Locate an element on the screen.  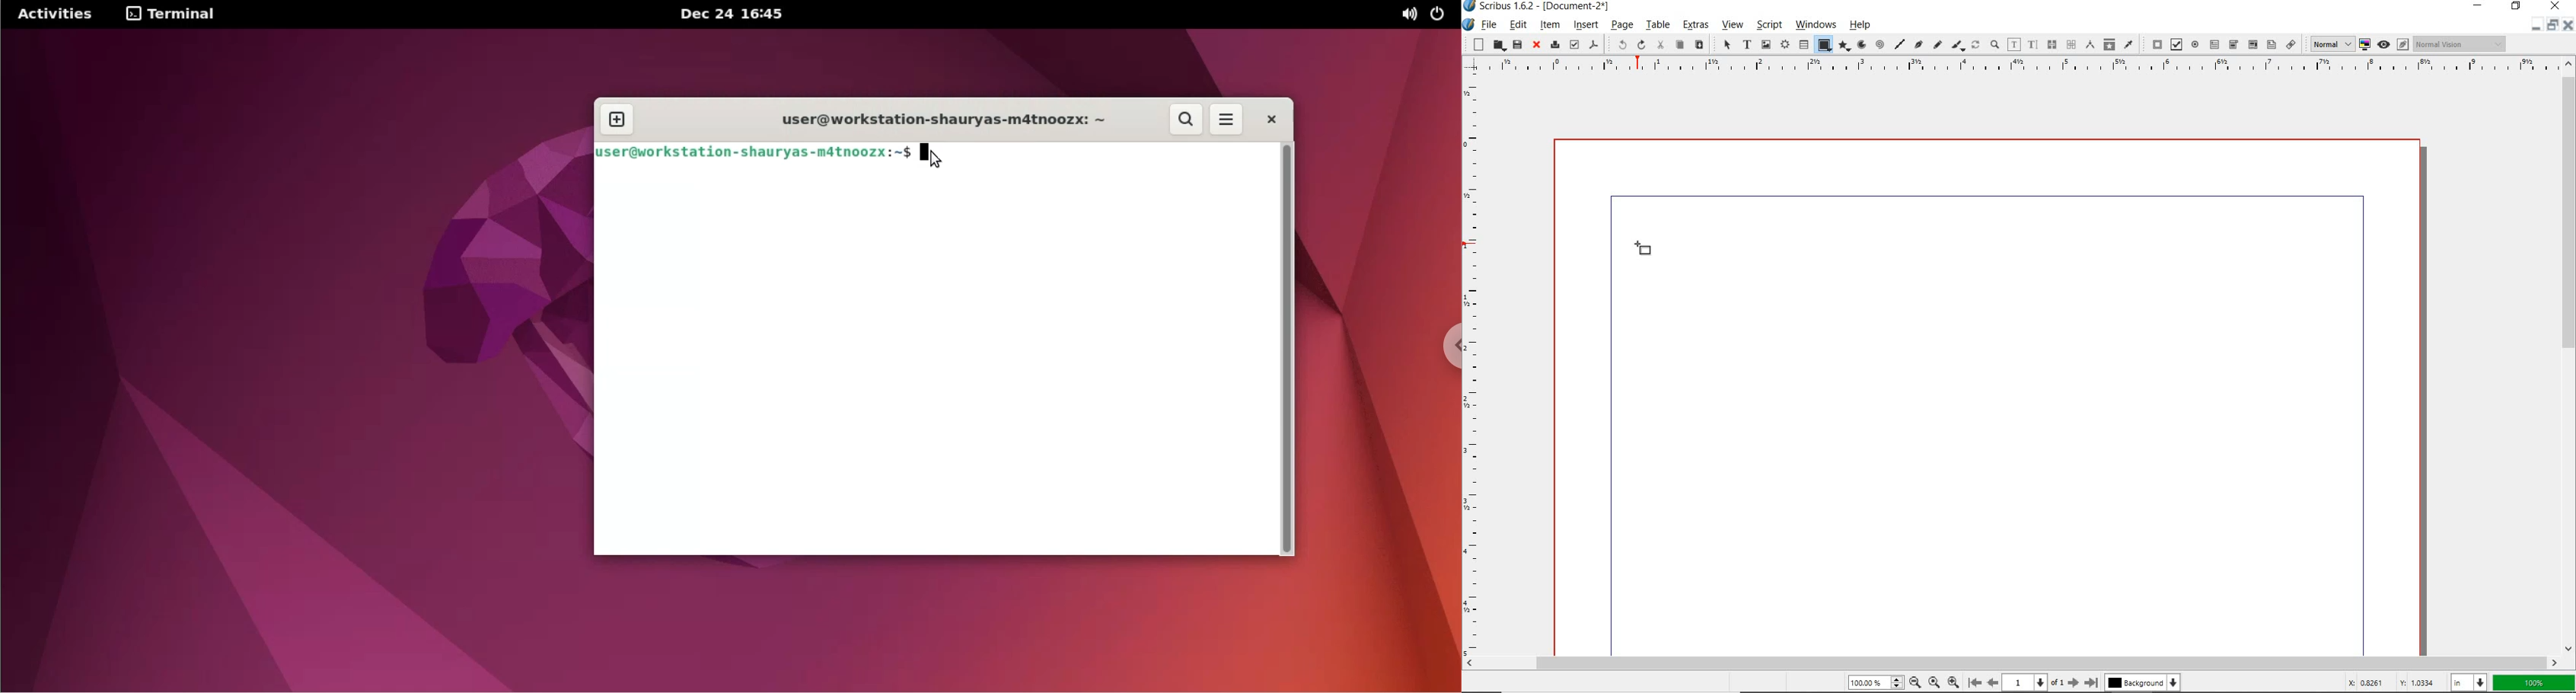
line is located at coordinates (1900, 44).